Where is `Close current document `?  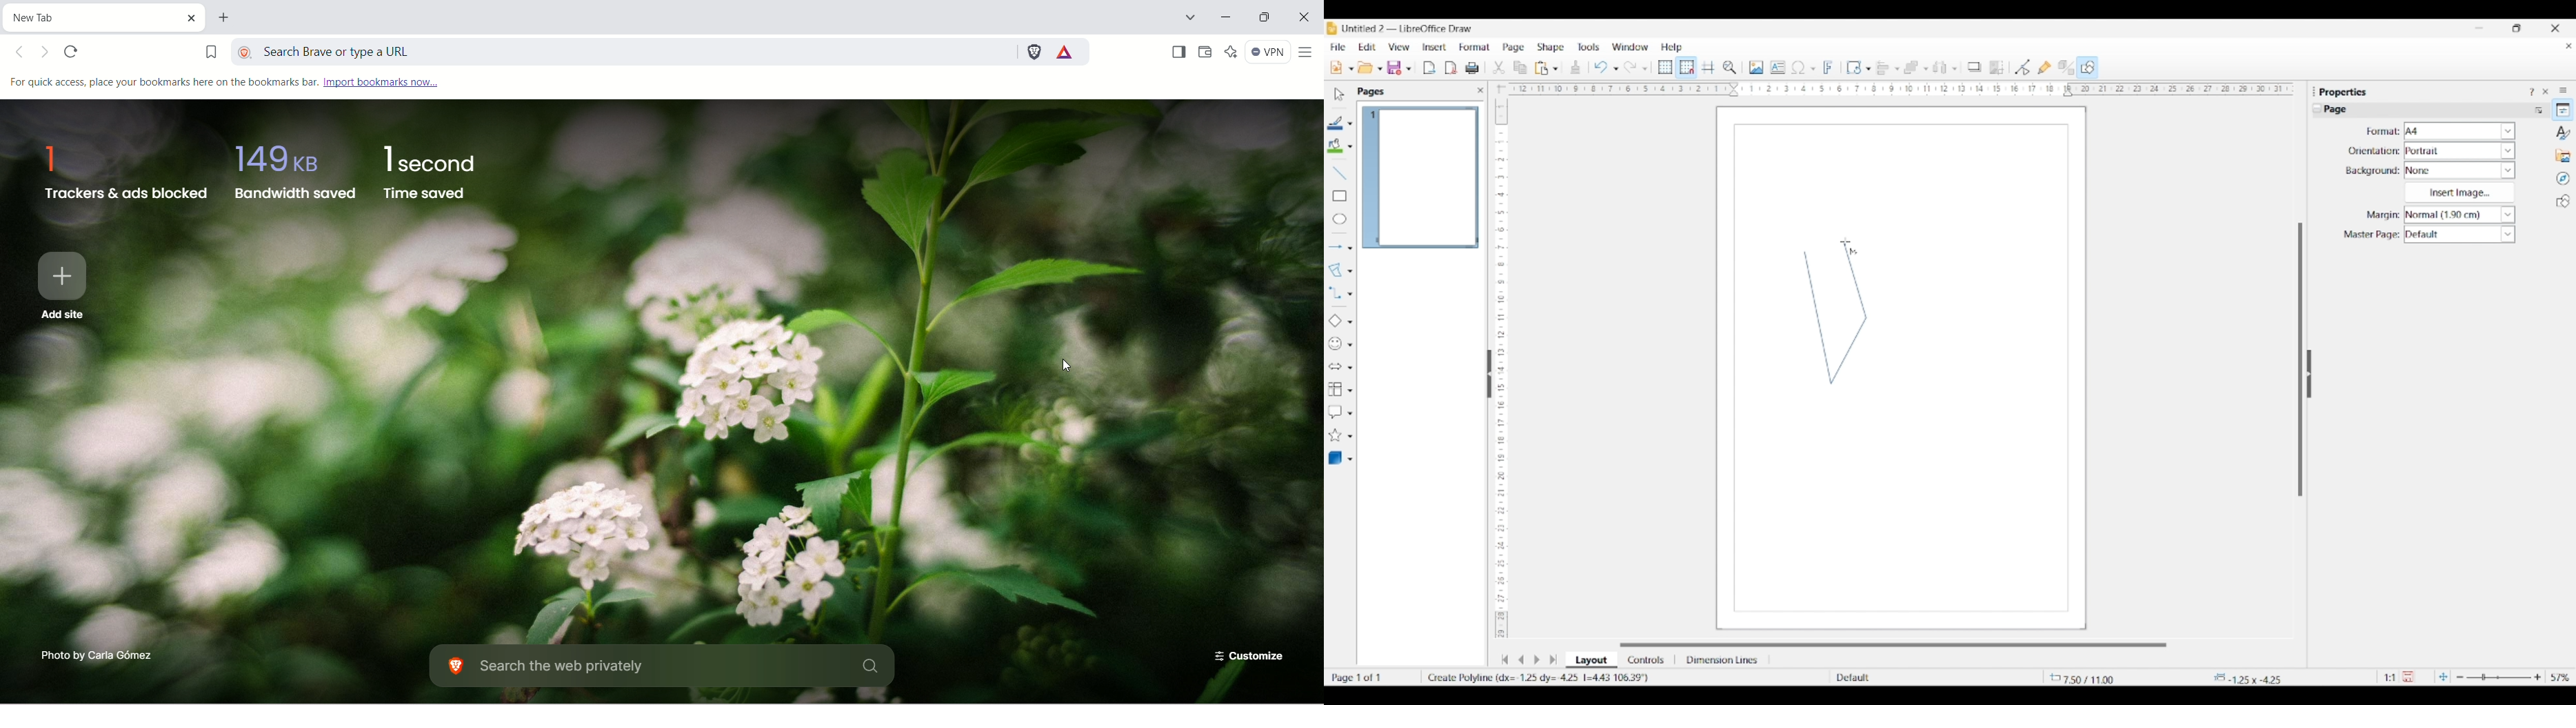 Close current document  is located at coordinates (2569, 46).